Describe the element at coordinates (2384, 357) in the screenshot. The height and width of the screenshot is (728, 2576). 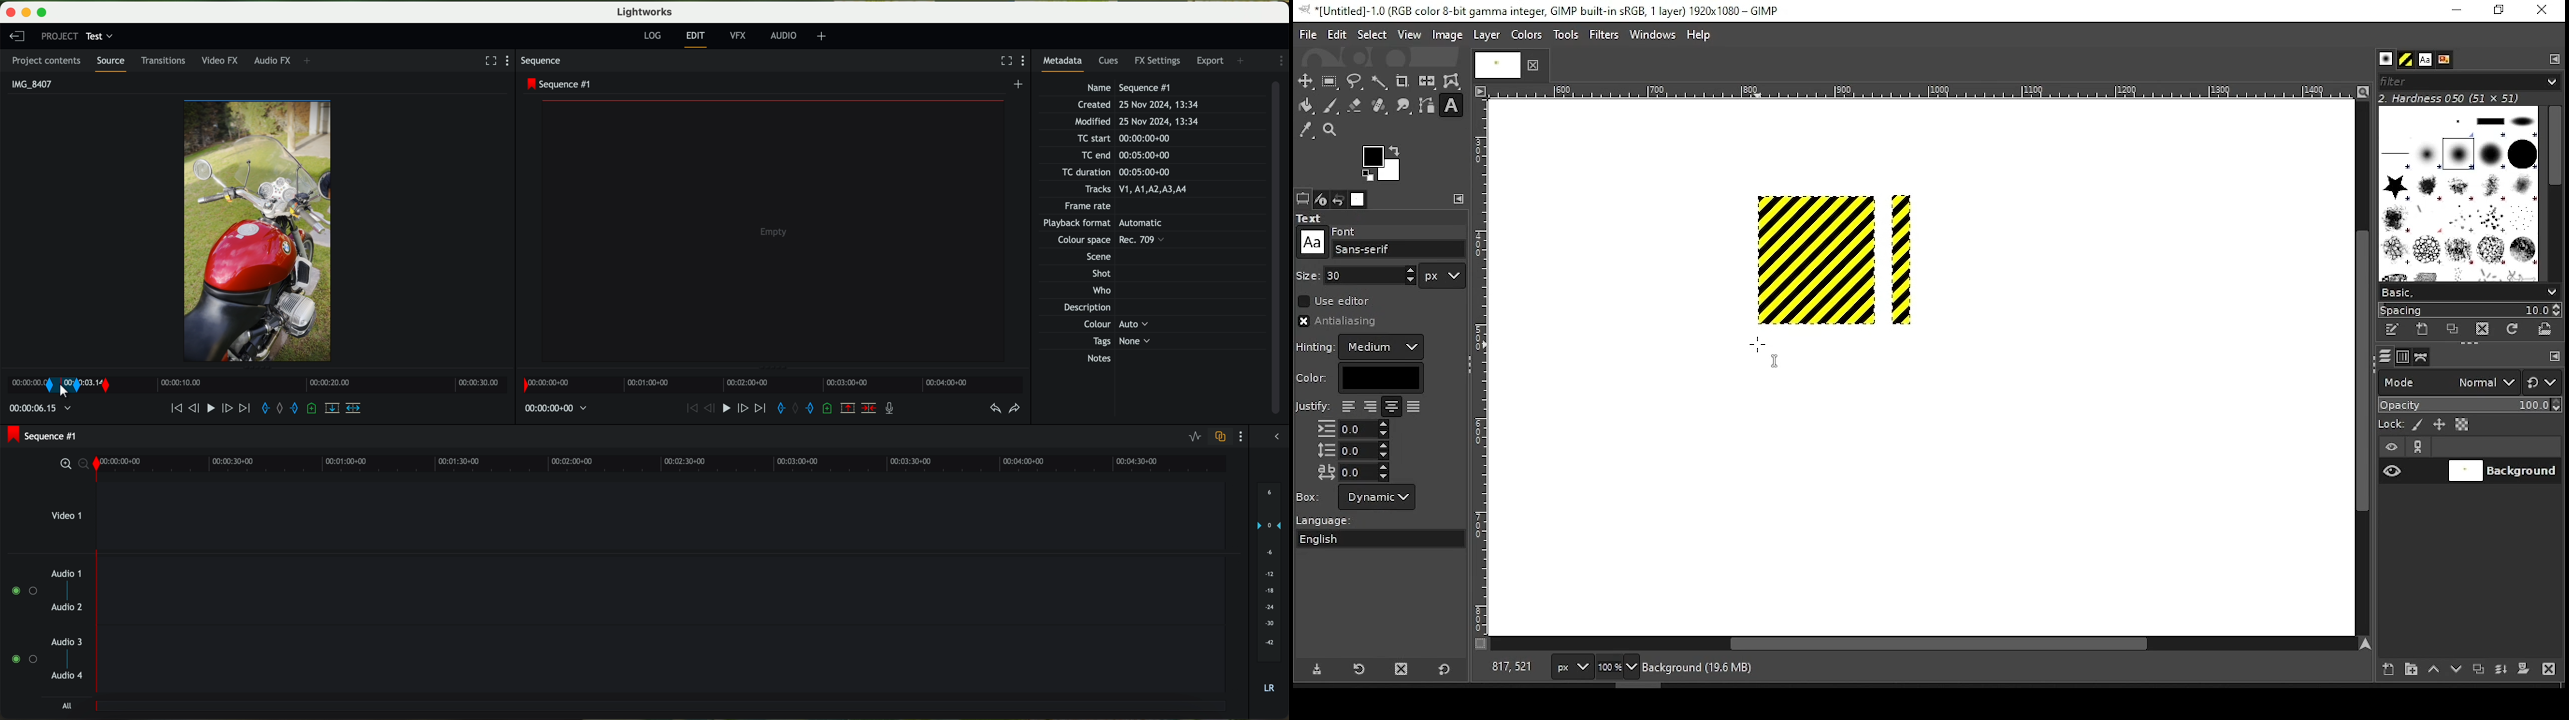
I see `layers` at that location.